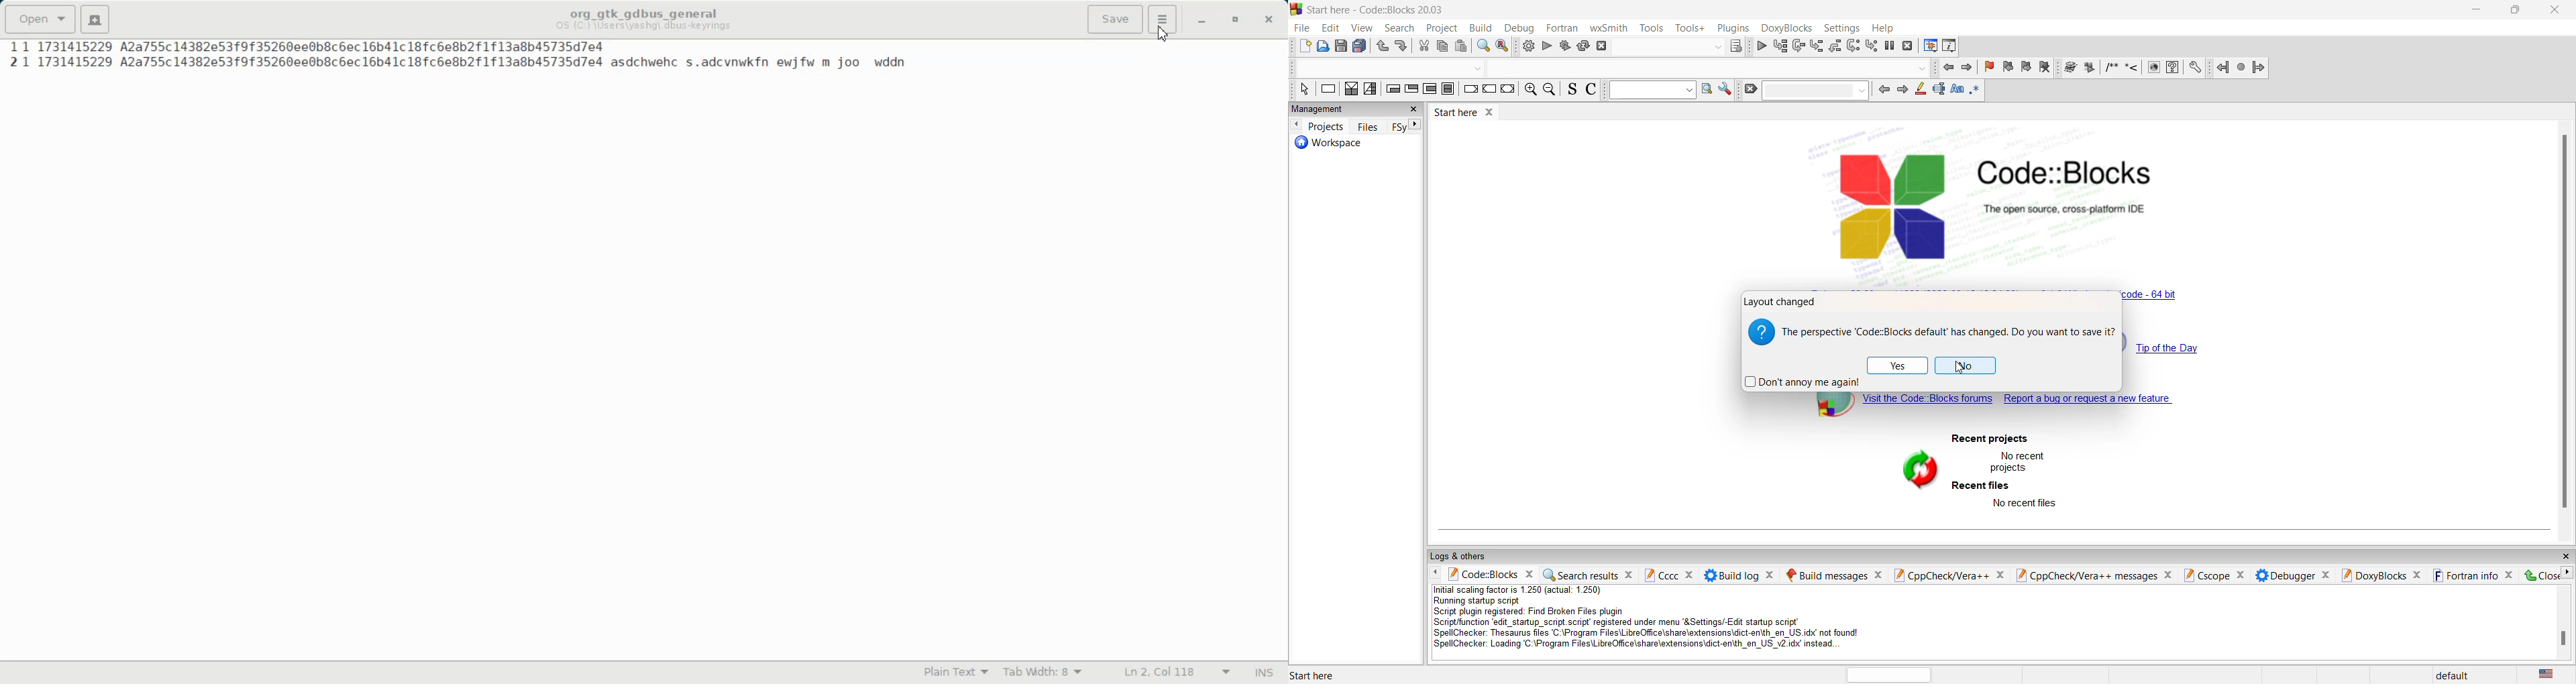 Image resolution: width=2576 pixels, height=700 pixels. What do you see at coordinates (2047, 68) in the screenshot?
I see `remove bookmark` at bounding box center [2047, 68].